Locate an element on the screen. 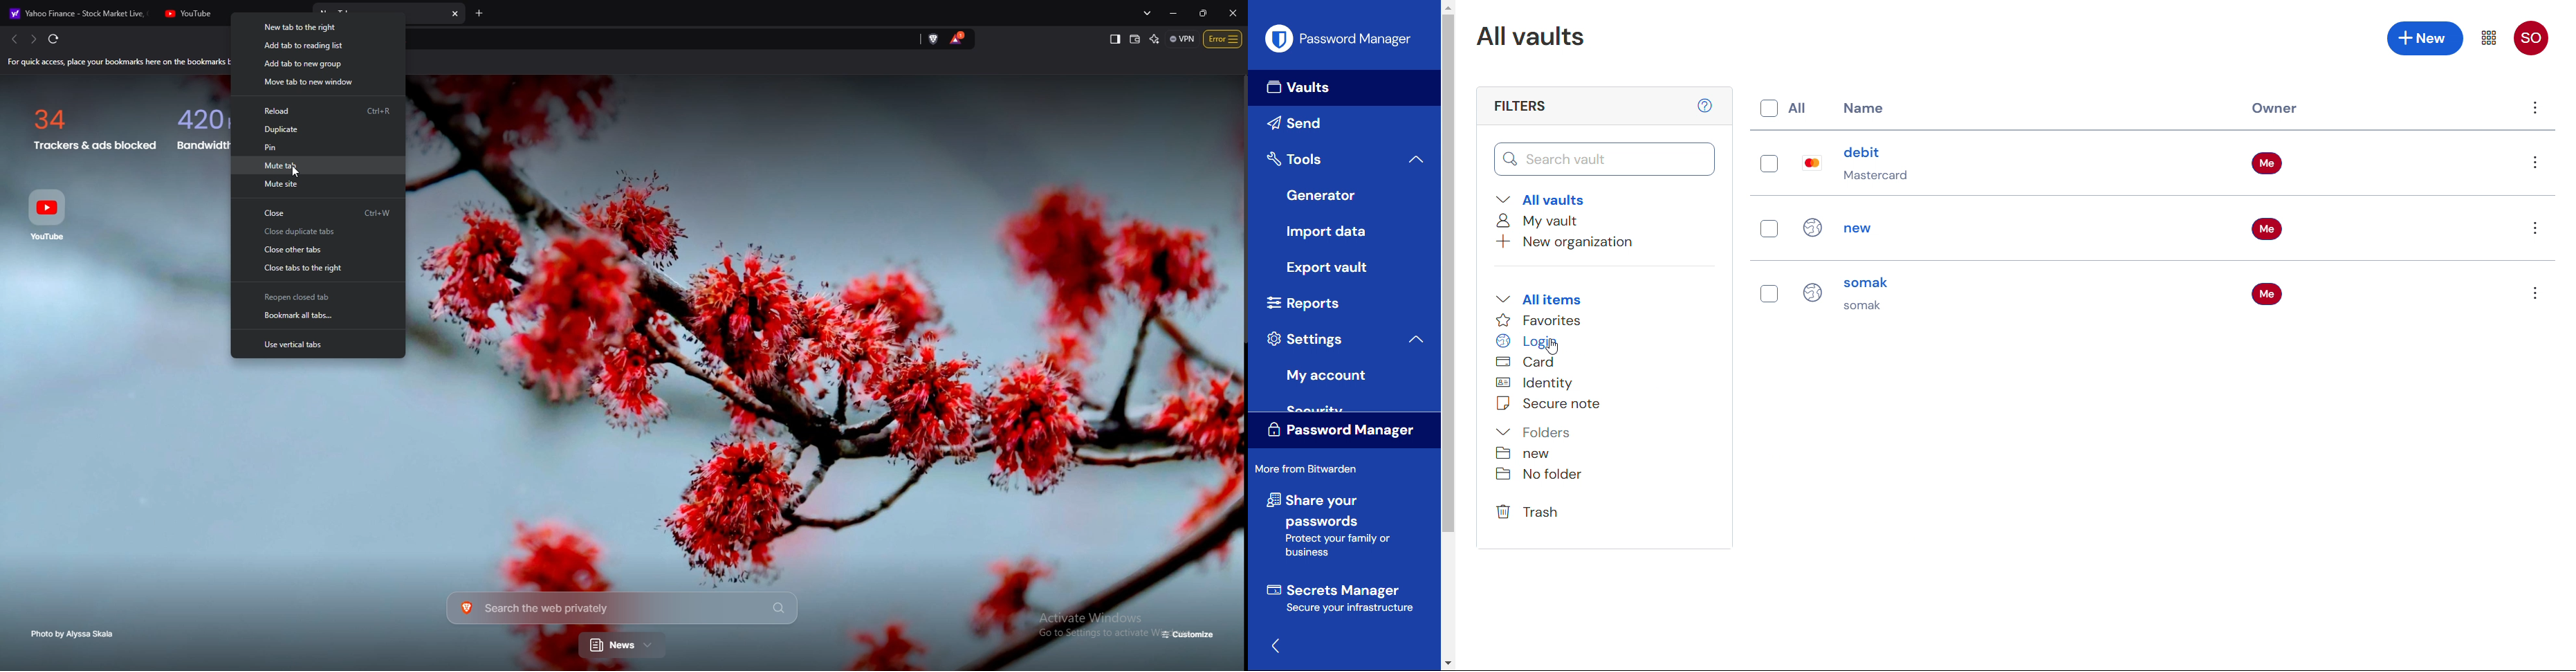 This screenshot has width=2576, height=672. Scroll up  is located at coordinates (1446, 6).